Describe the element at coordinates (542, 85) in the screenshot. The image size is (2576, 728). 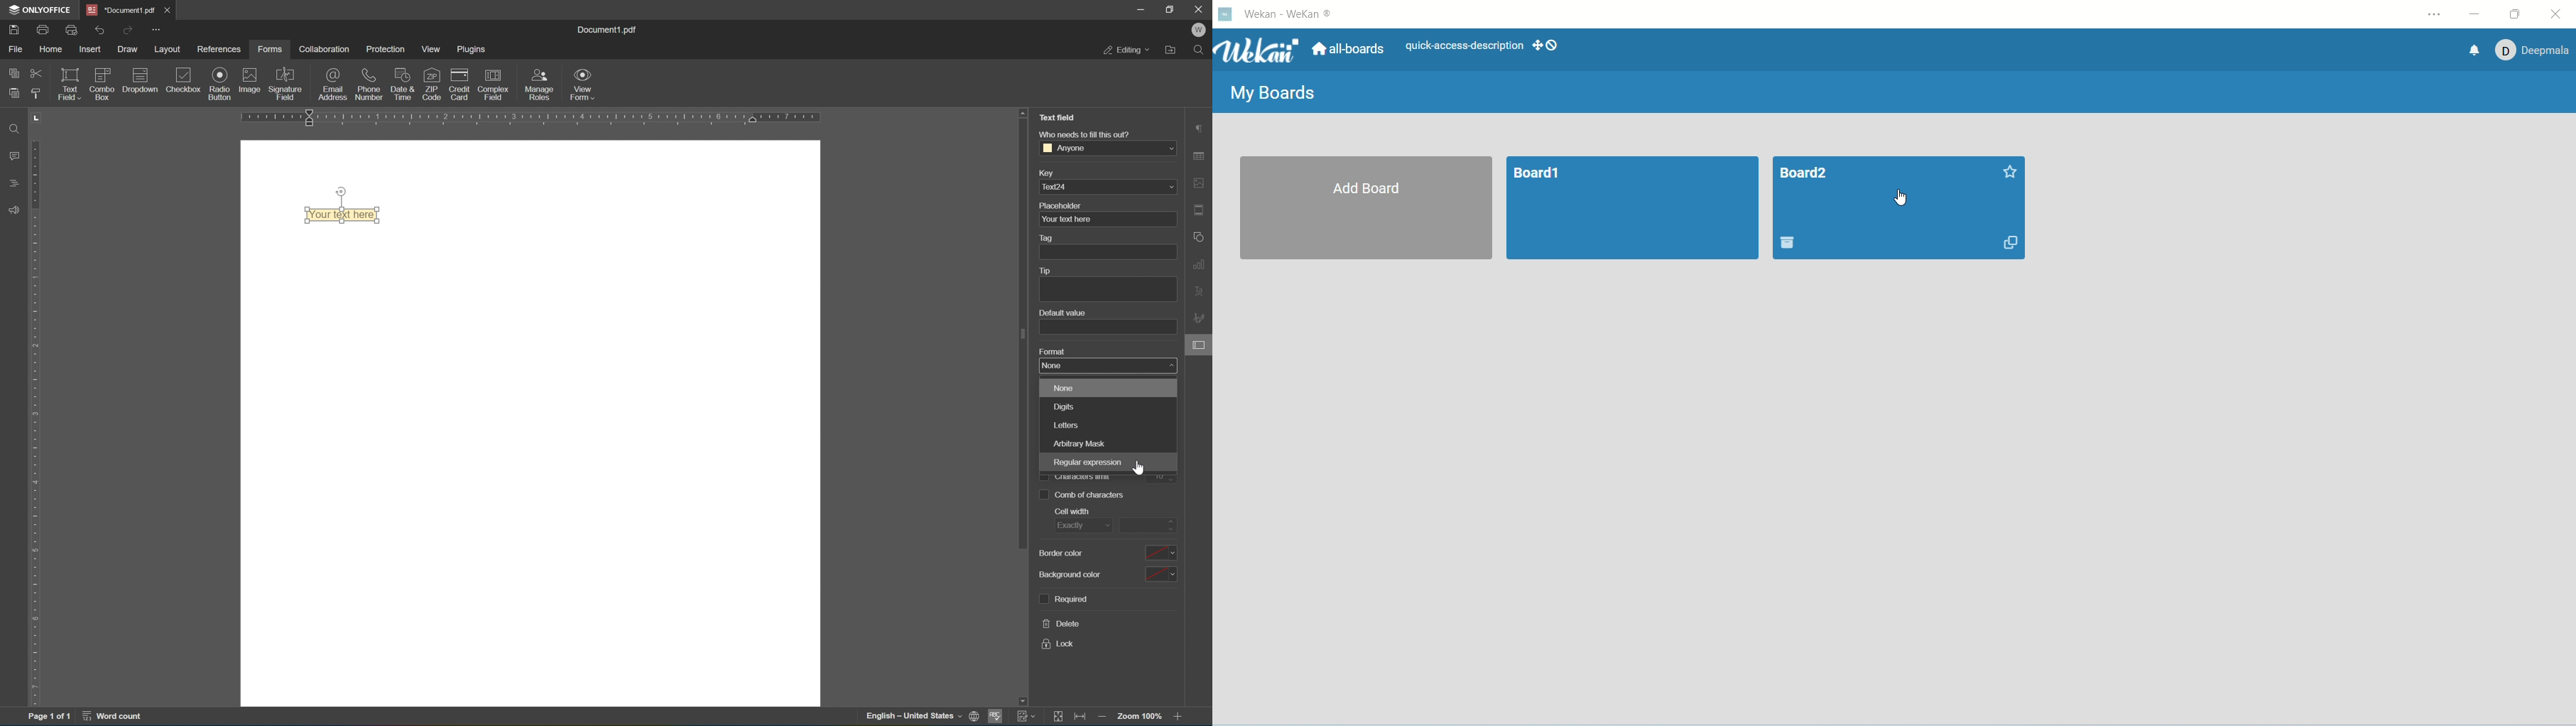
I see `manage roles` at that location.